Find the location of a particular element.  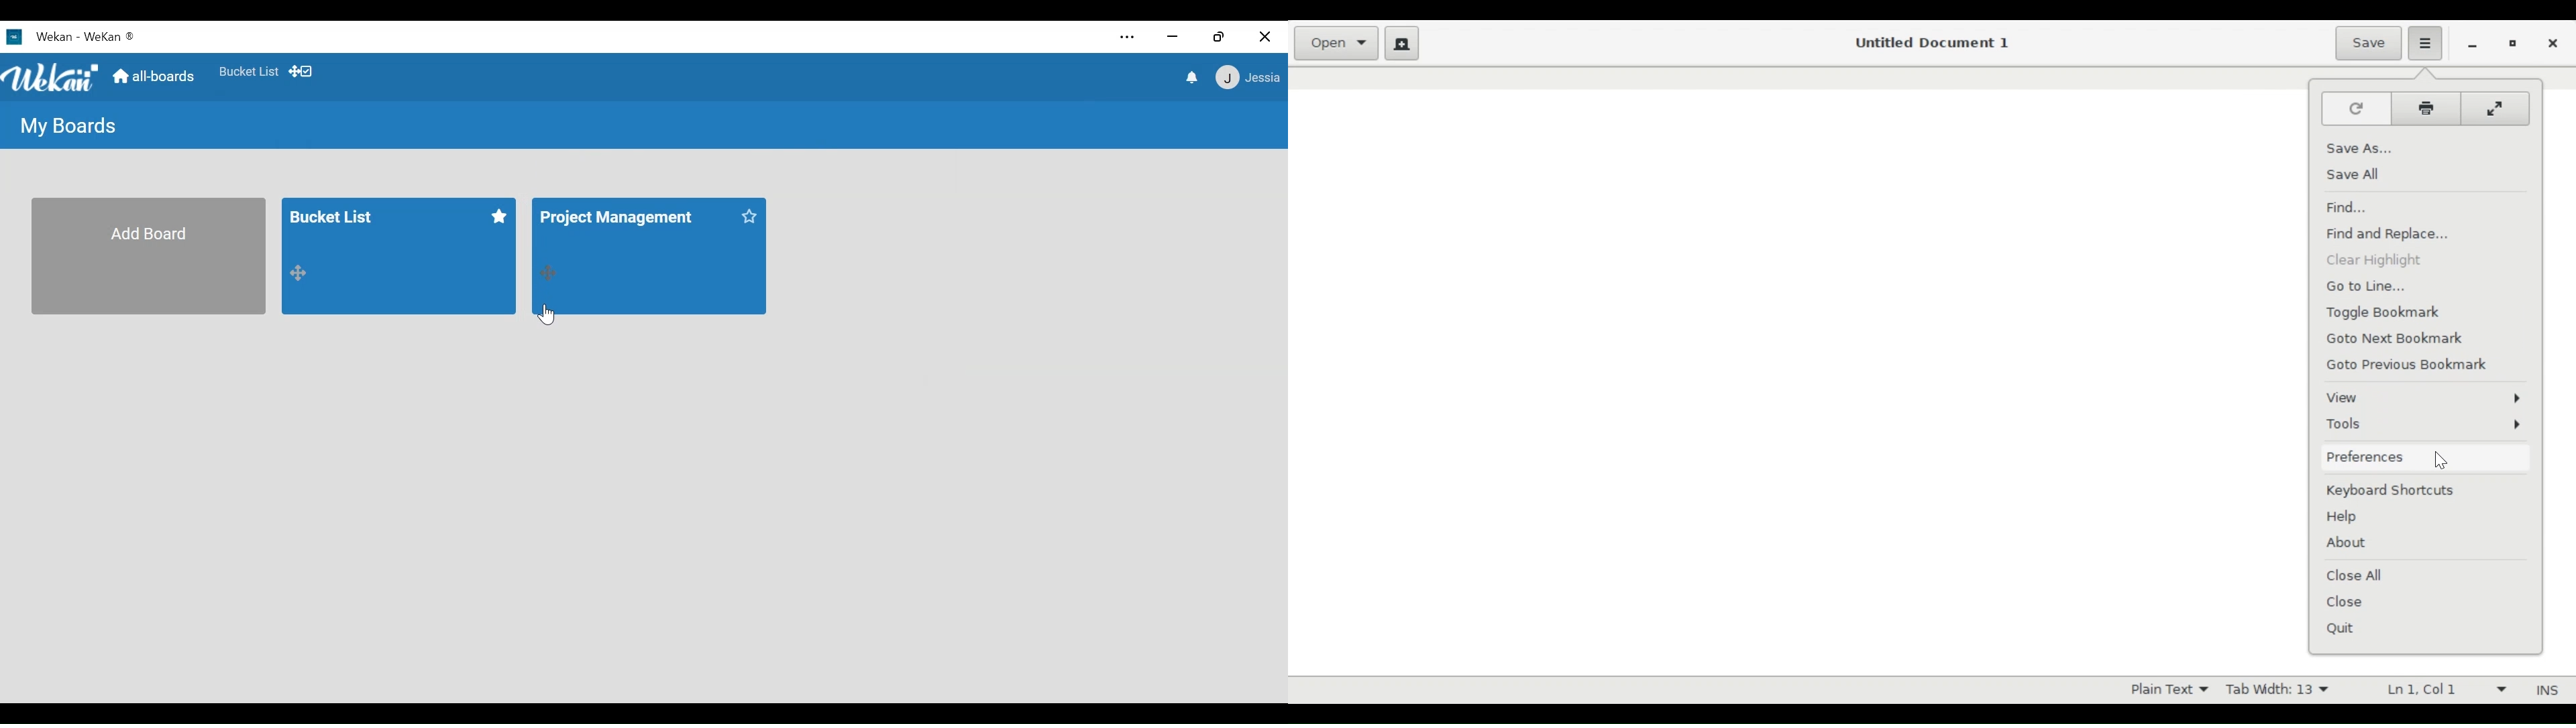

Wekan Desktop Icon is located at coordinates (71, 36).